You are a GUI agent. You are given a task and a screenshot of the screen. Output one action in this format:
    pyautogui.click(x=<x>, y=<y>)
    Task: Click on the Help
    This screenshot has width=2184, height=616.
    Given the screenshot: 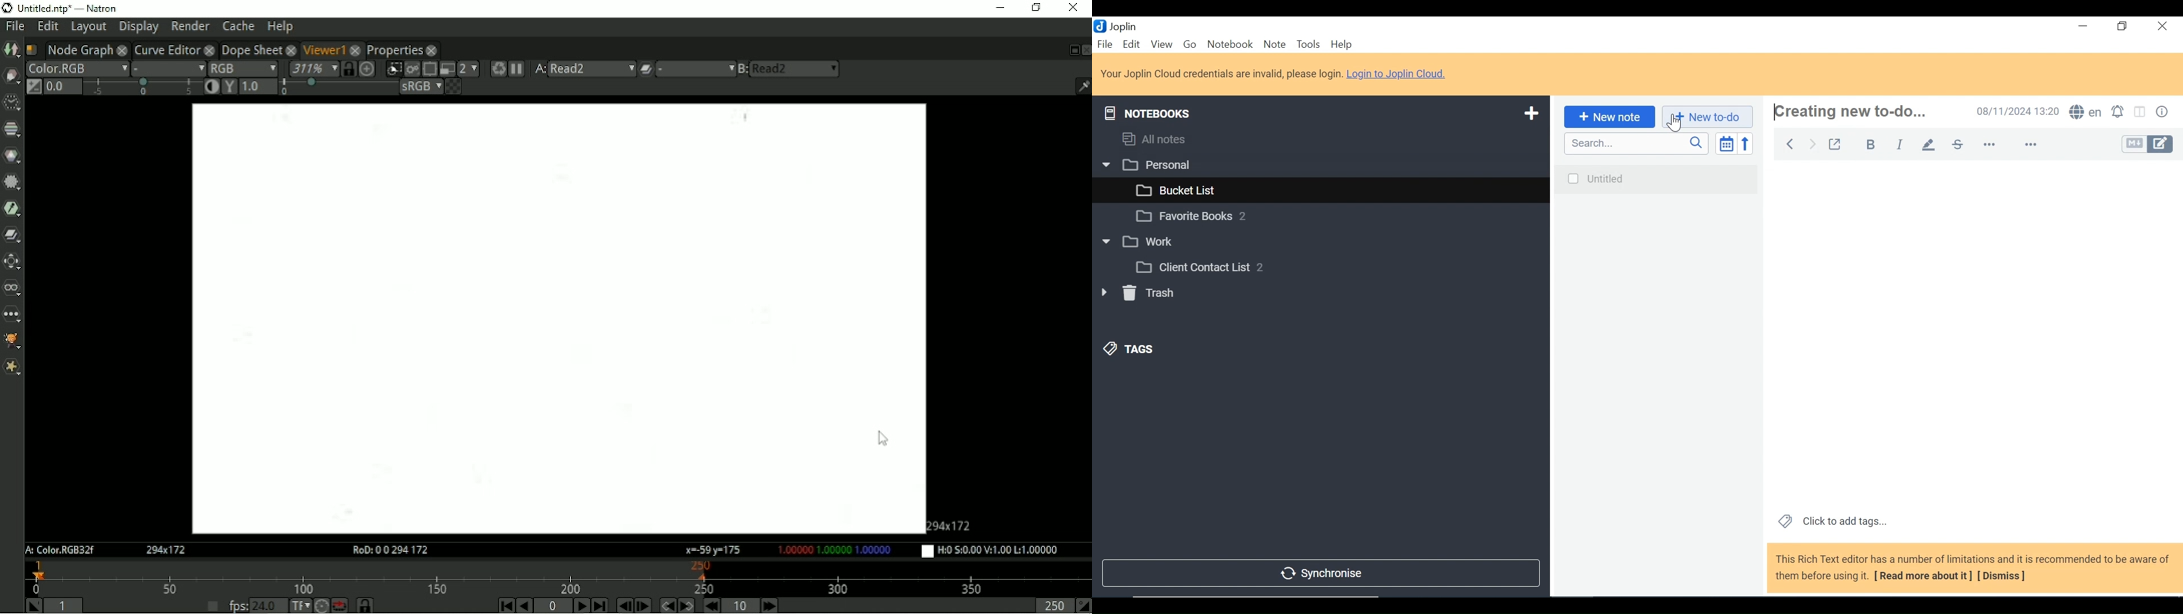 What is the action you would take?
    pyautogui.click(x=1342, y=45)
    